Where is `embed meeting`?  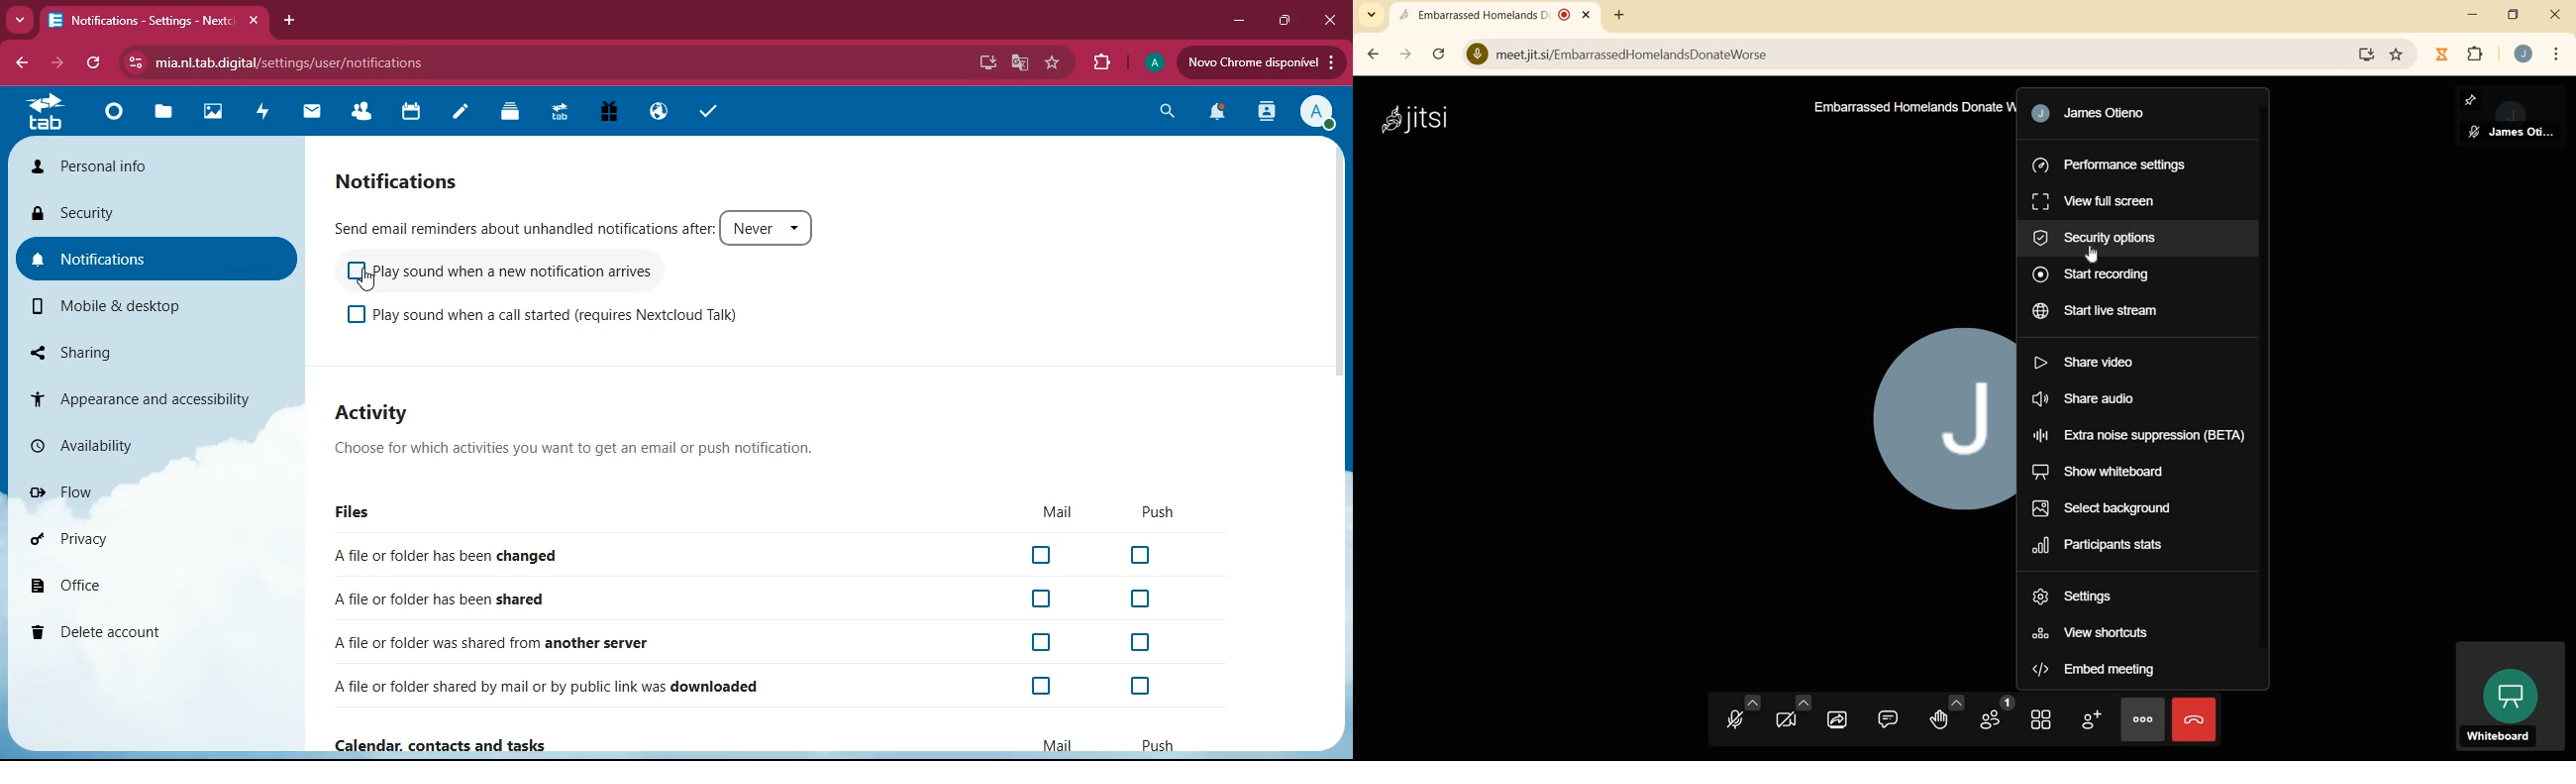 embed meeting is located at coordinates (2097, 671).